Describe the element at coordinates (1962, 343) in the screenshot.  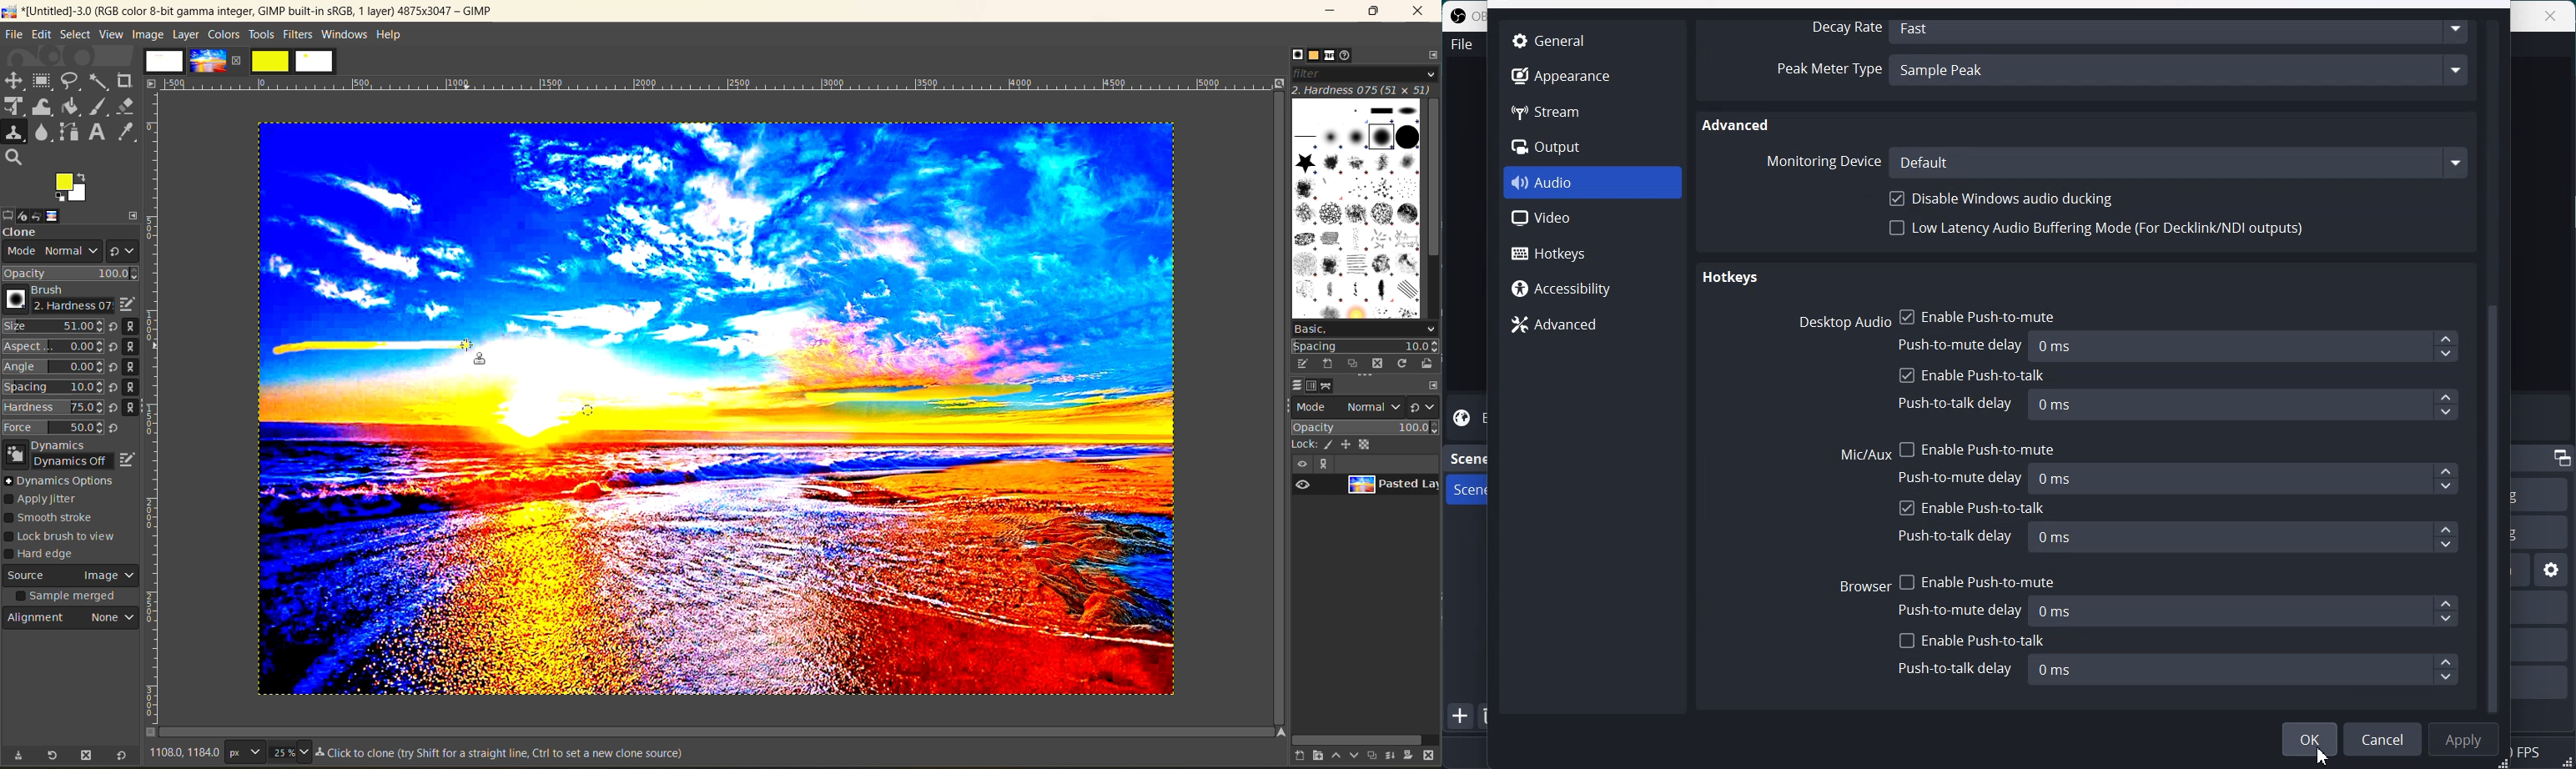
I see `Push-to-mute delay` at that location.